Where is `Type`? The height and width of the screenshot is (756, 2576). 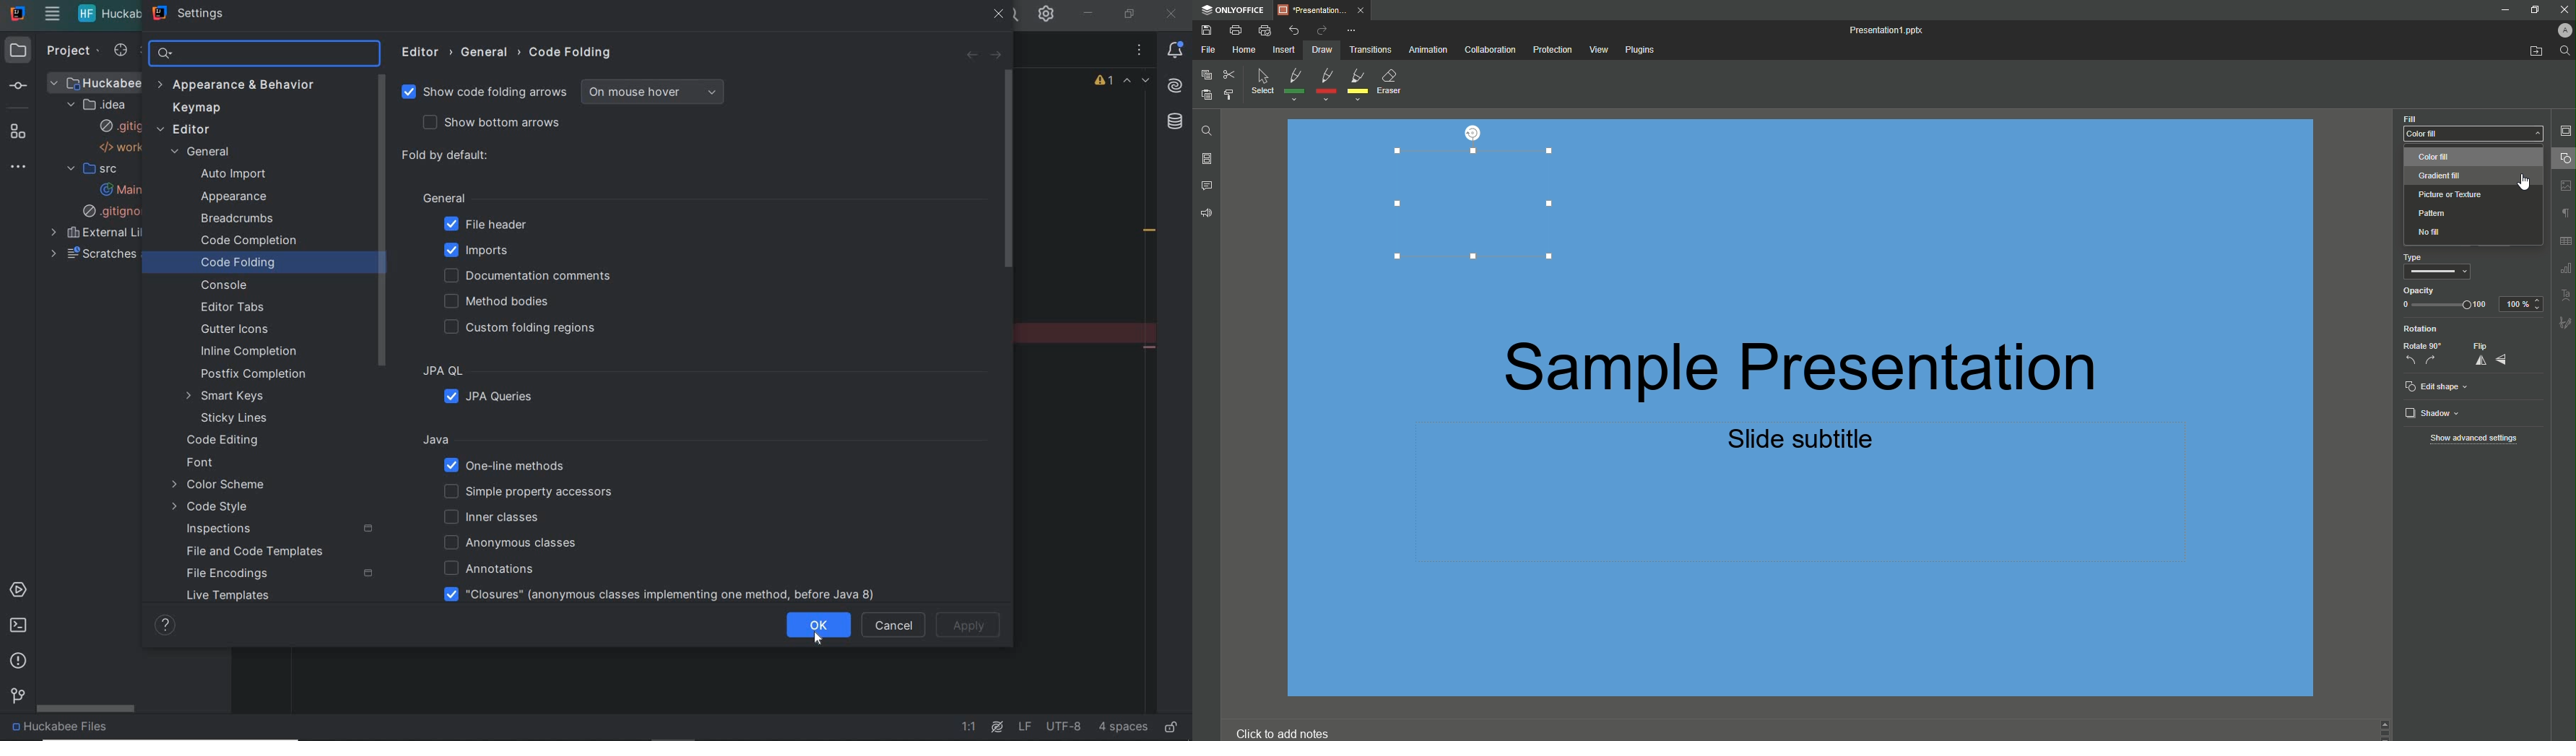 Type is located at coordinates (2438, 267).